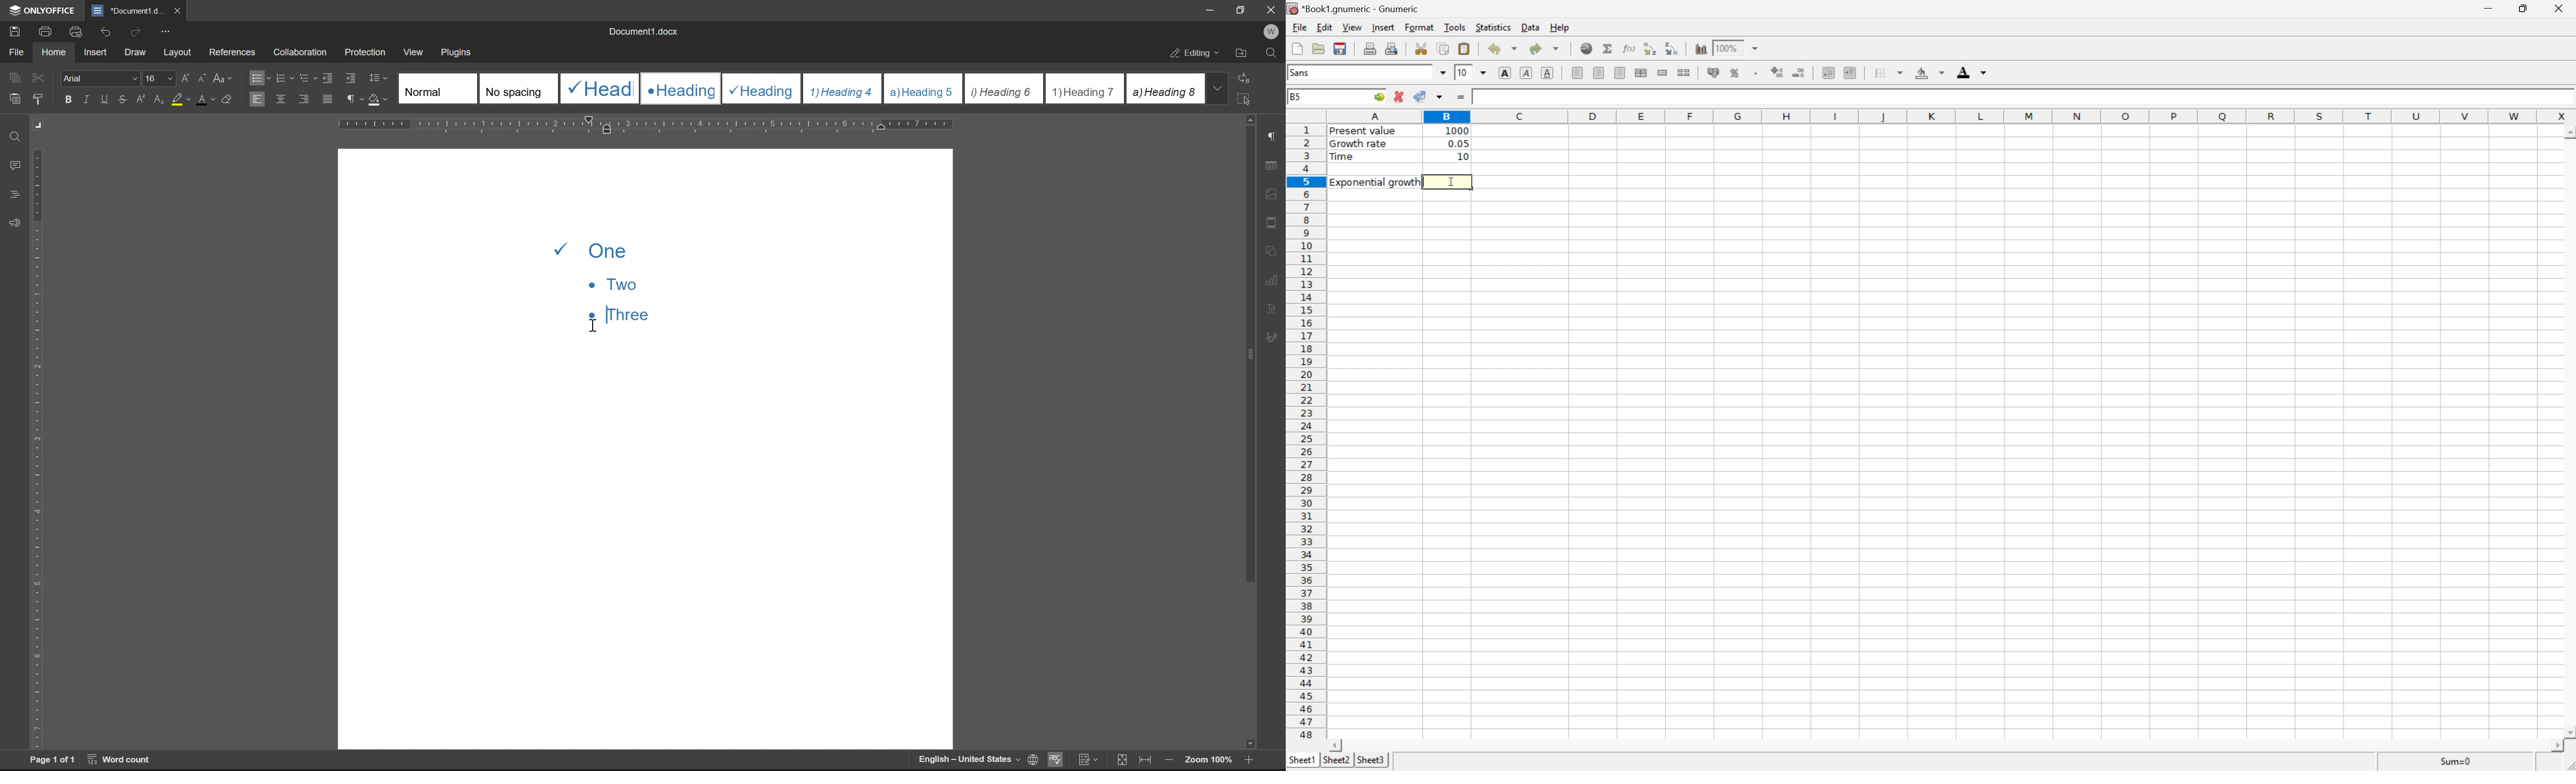 This screenshot has height=784, width=2576. I want to click on bullets, so click(259, 77).